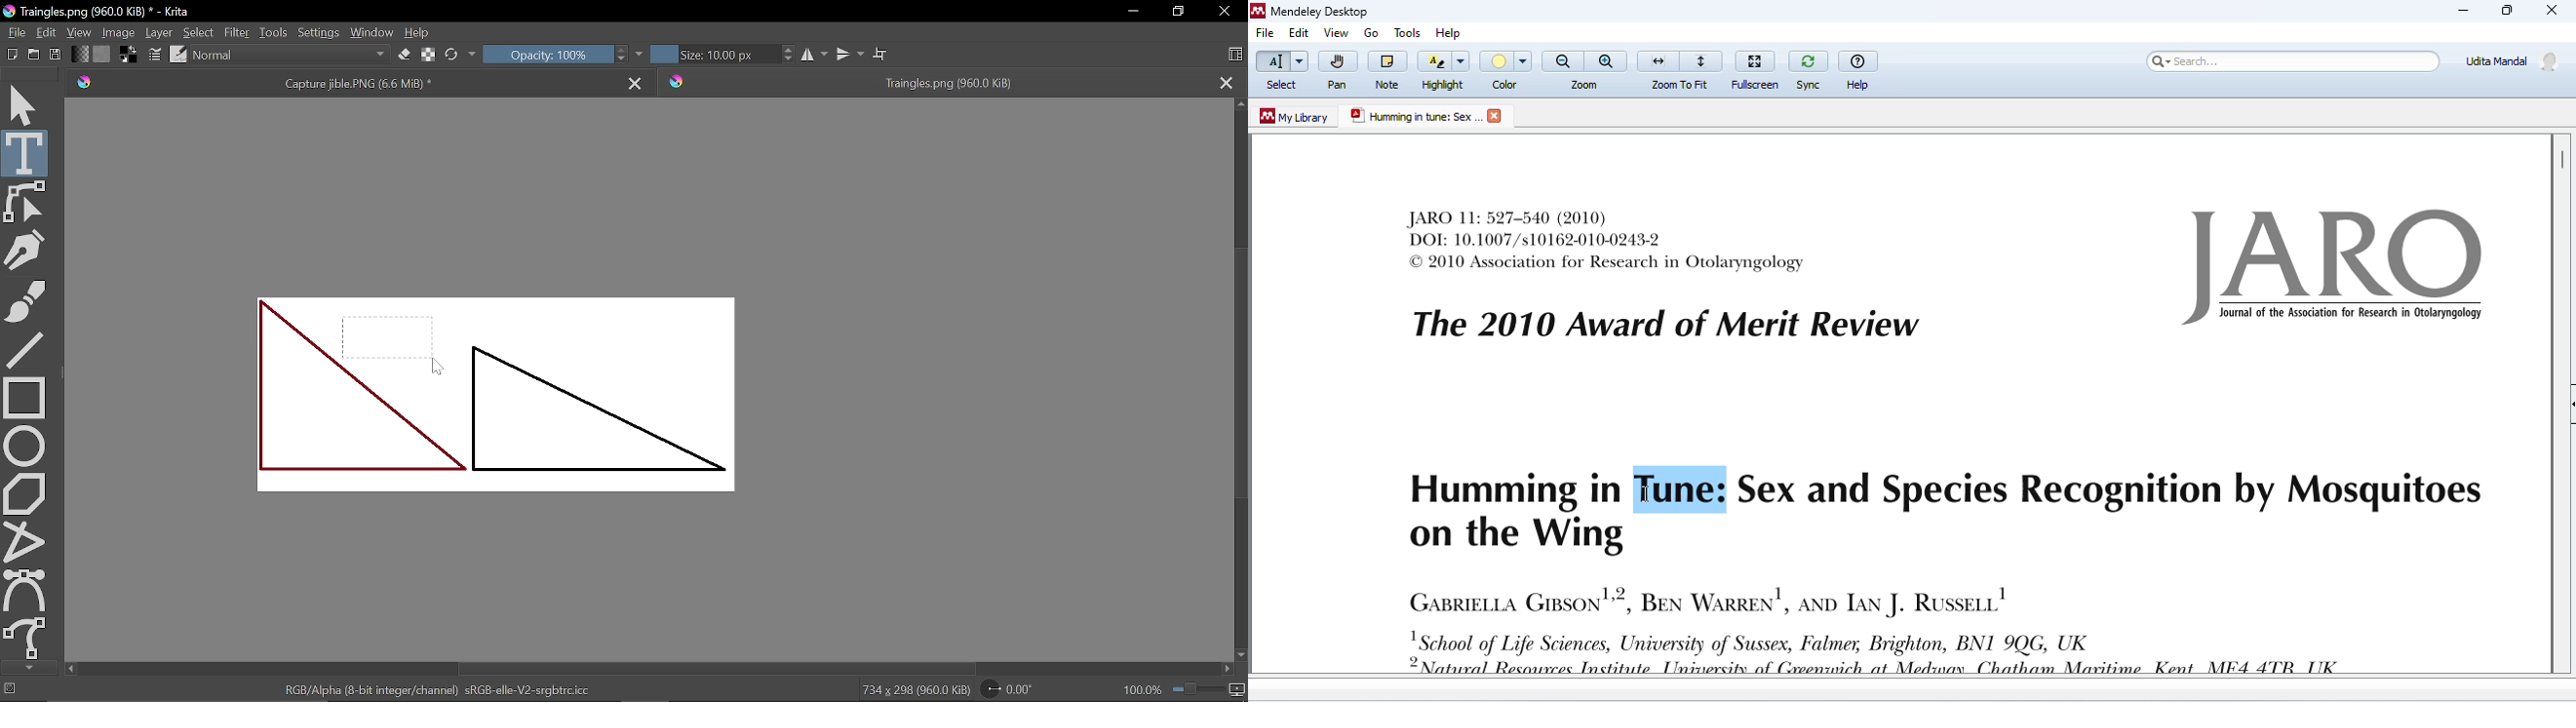 The width and height of the screenshot is (2576, 728). Describe the element at coordinates (882, 56) in the screenshot. I see `Wrap around mode` at that location.